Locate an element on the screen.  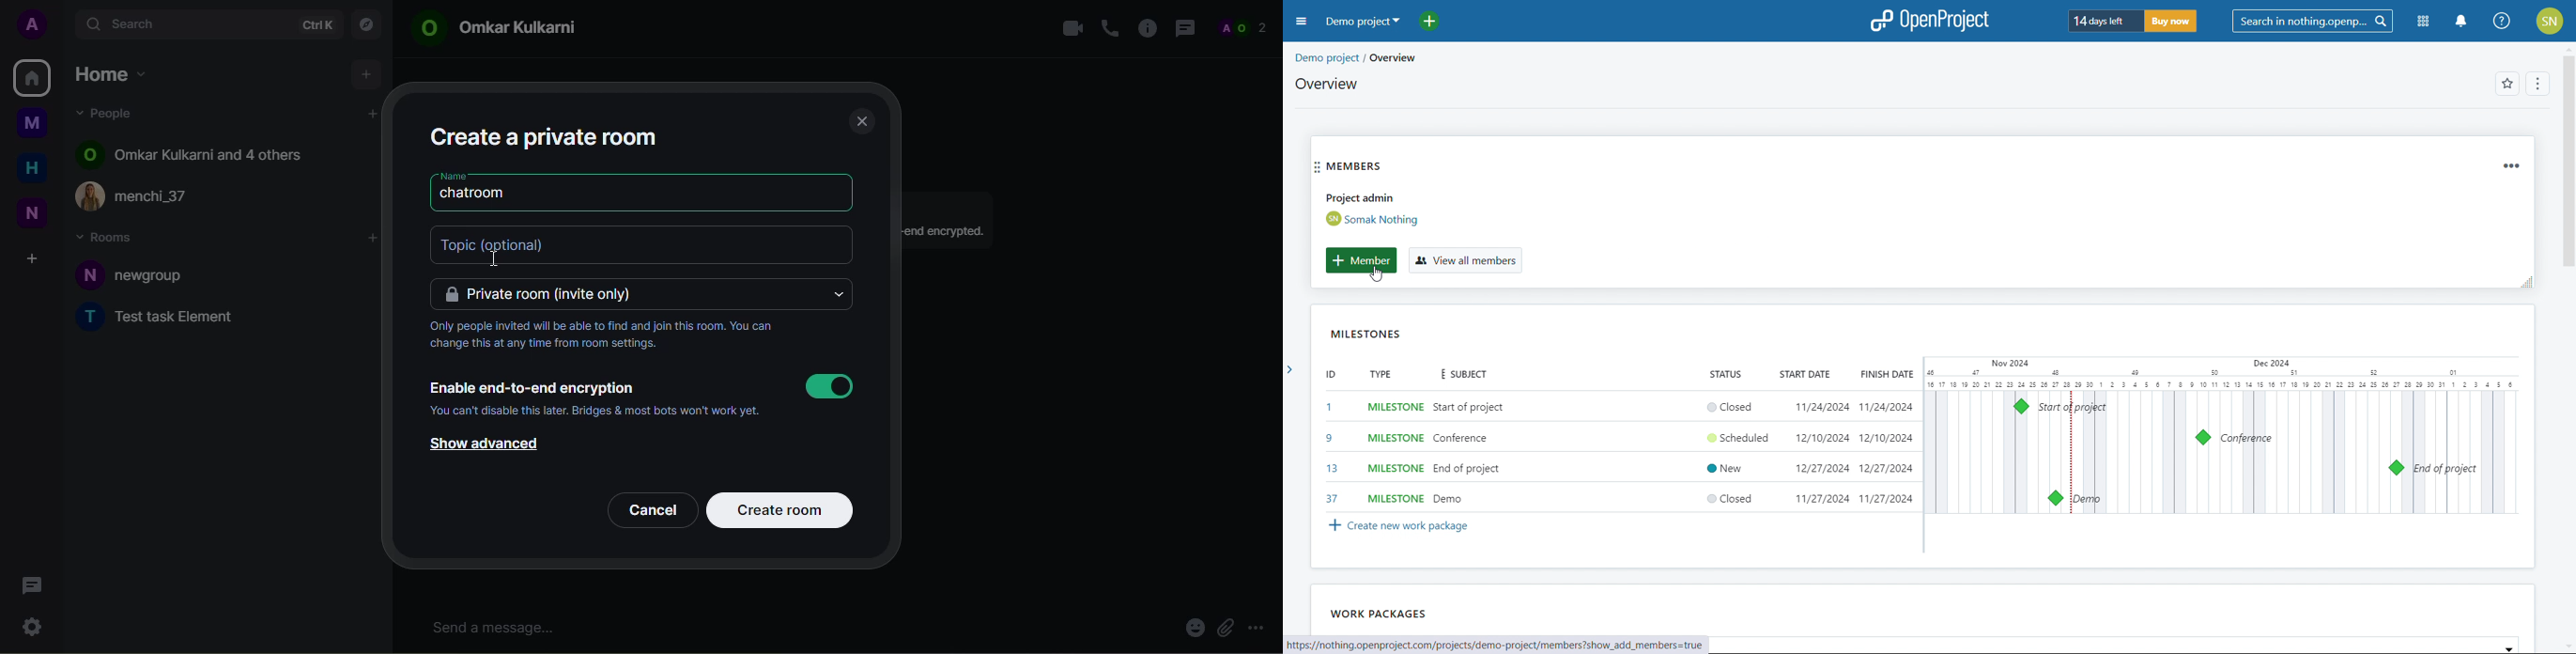
myspace is located at coordinates (32, 122).